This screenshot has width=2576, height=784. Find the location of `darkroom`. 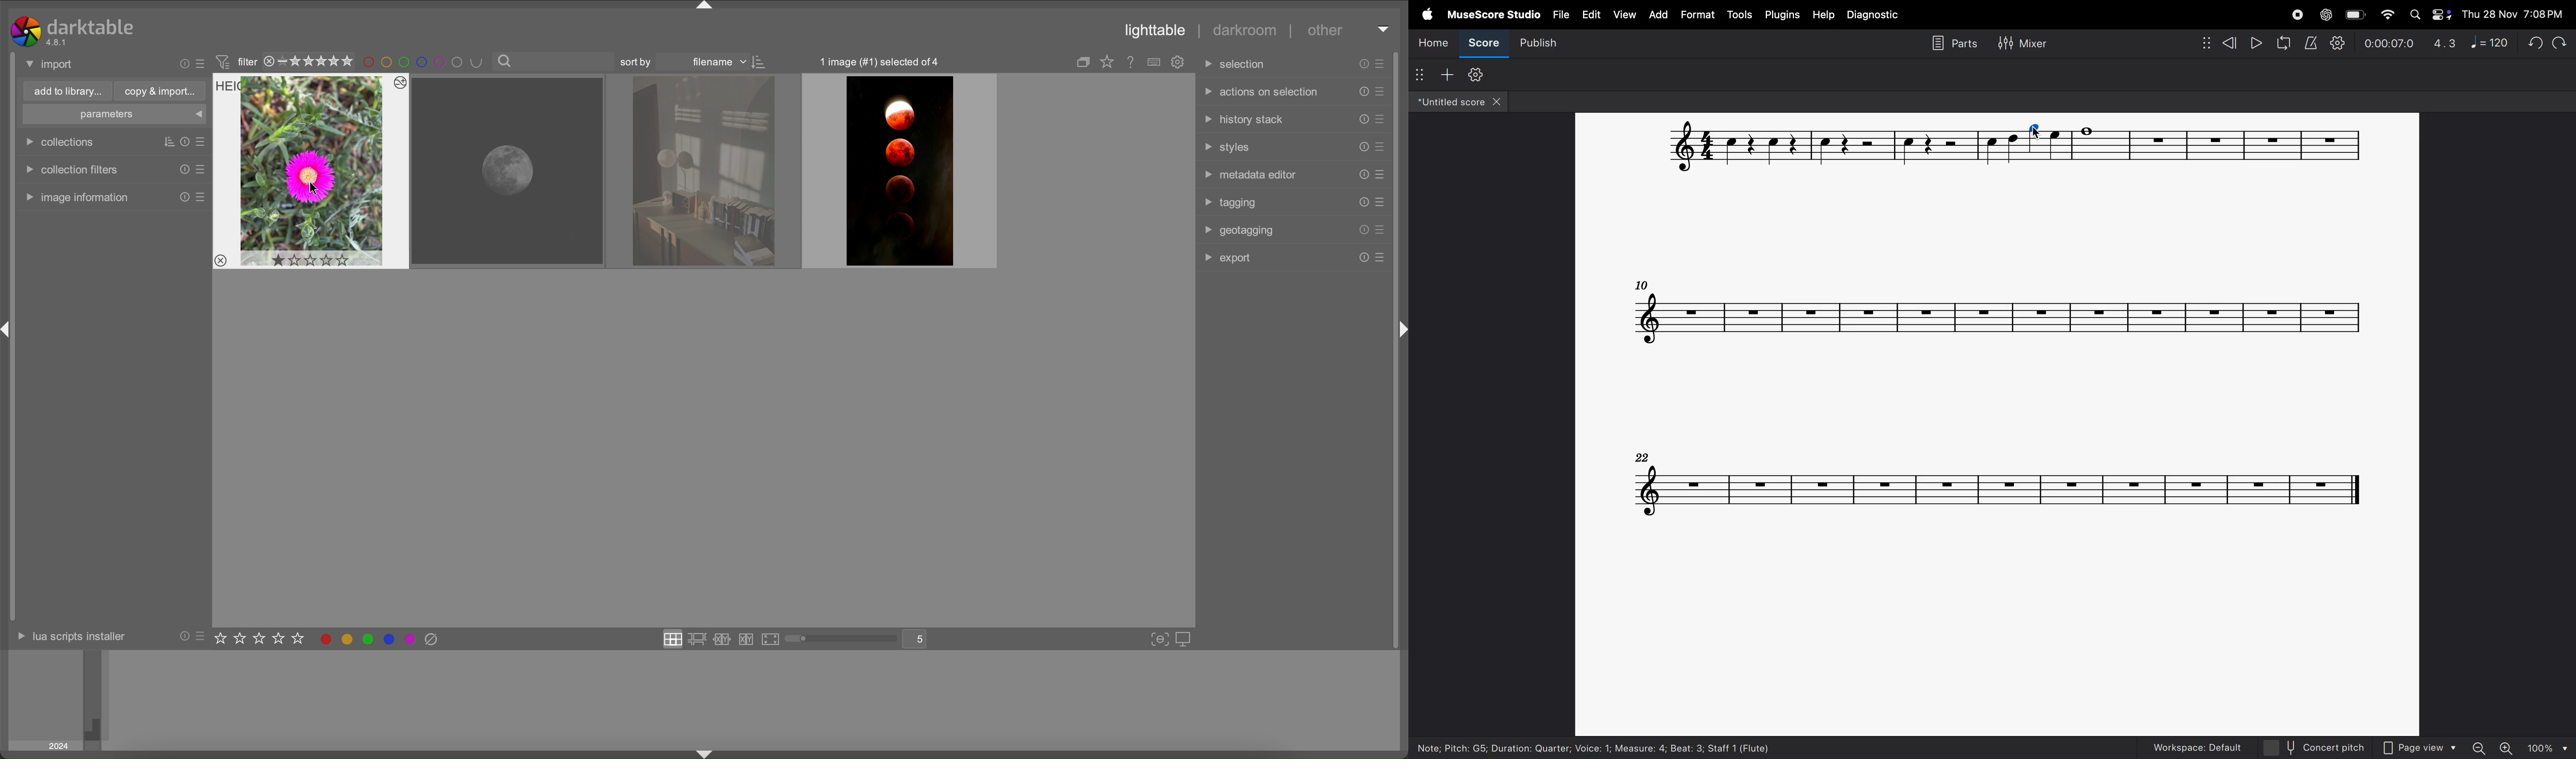

darkroom is located at coordinates (1242, 28).